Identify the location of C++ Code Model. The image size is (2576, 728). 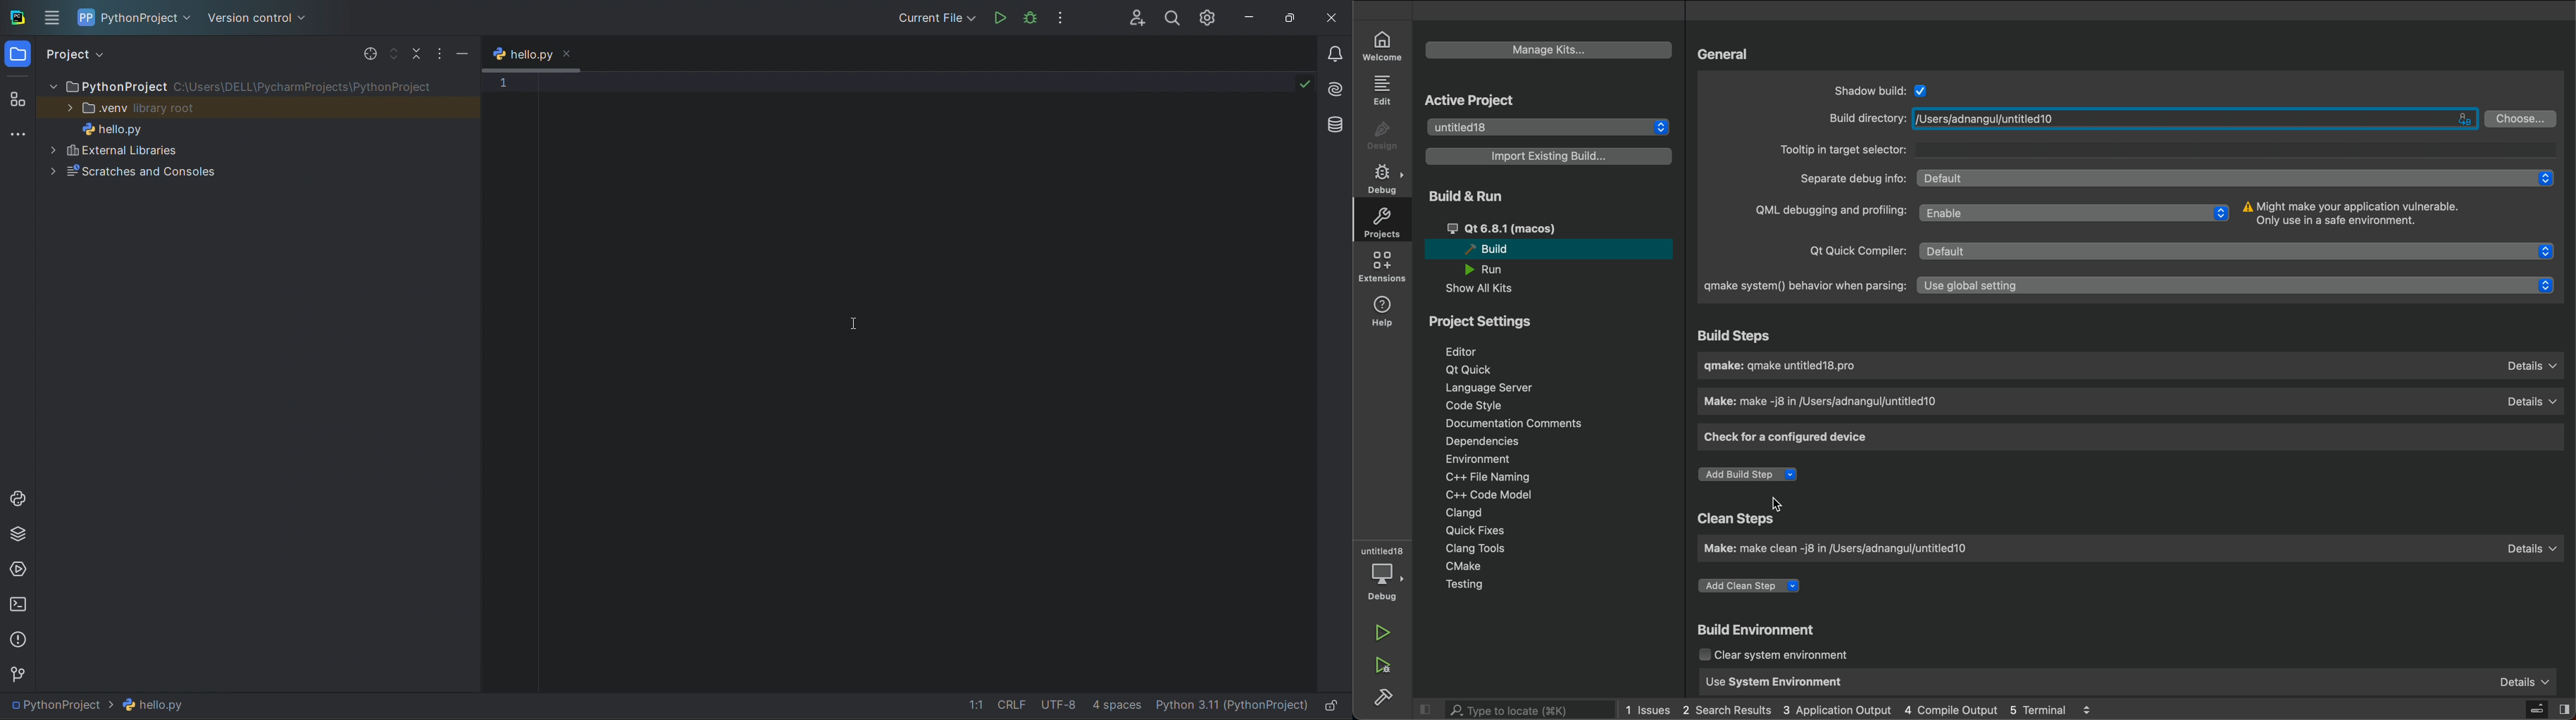
(1489, 493).